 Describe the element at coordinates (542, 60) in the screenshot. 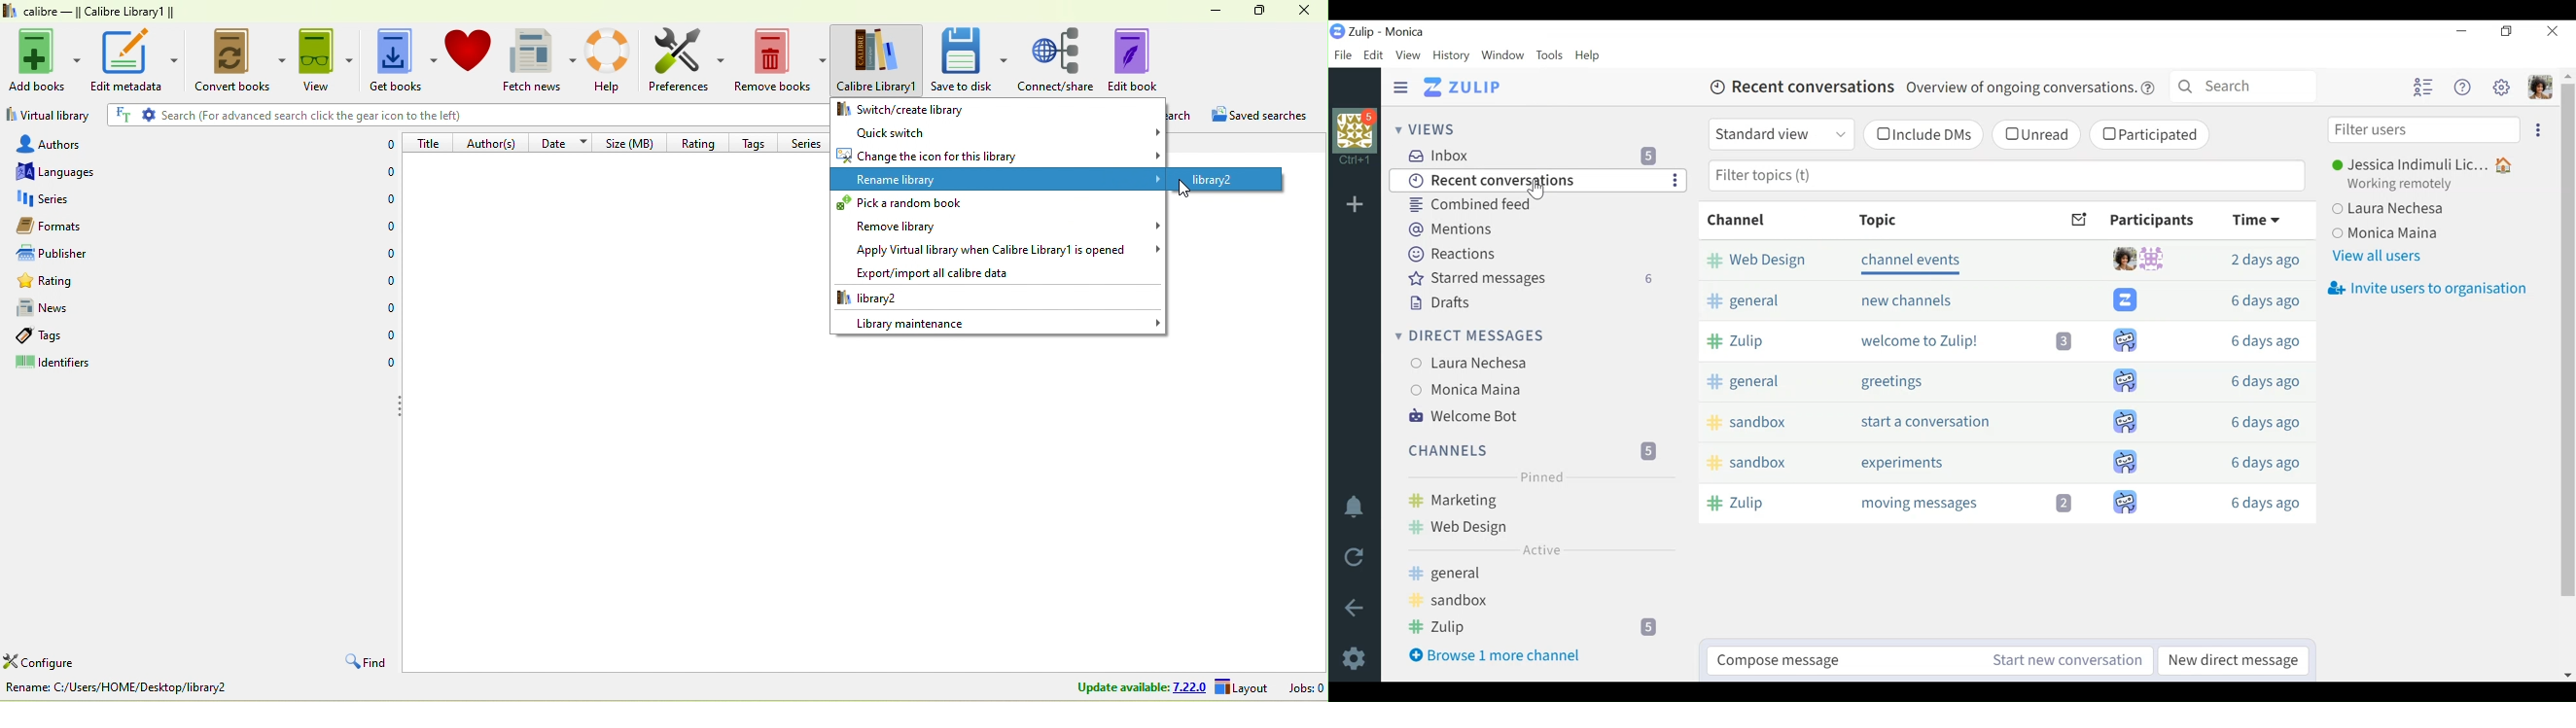

I see `fetch news` at that location.